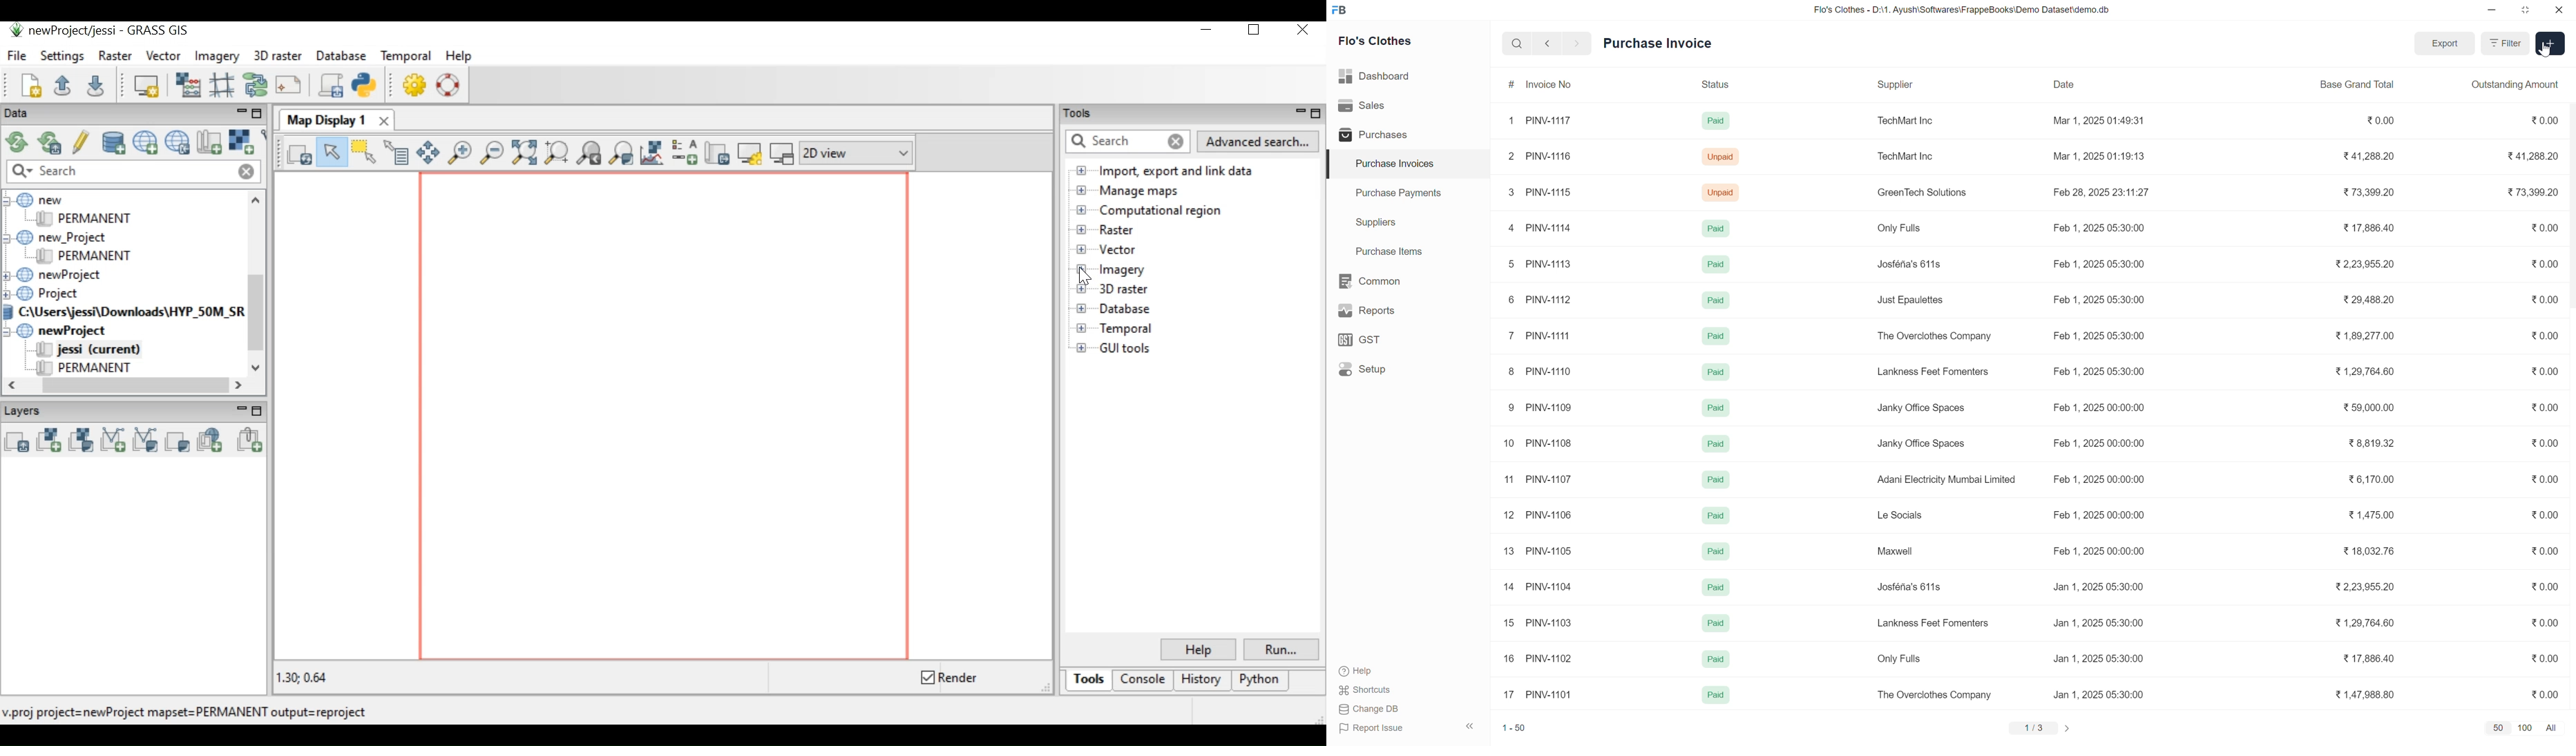  What do you see at coordinates (1716, 372) in the screenshot?
I see `Paid` at bounding box center [1716, 372].